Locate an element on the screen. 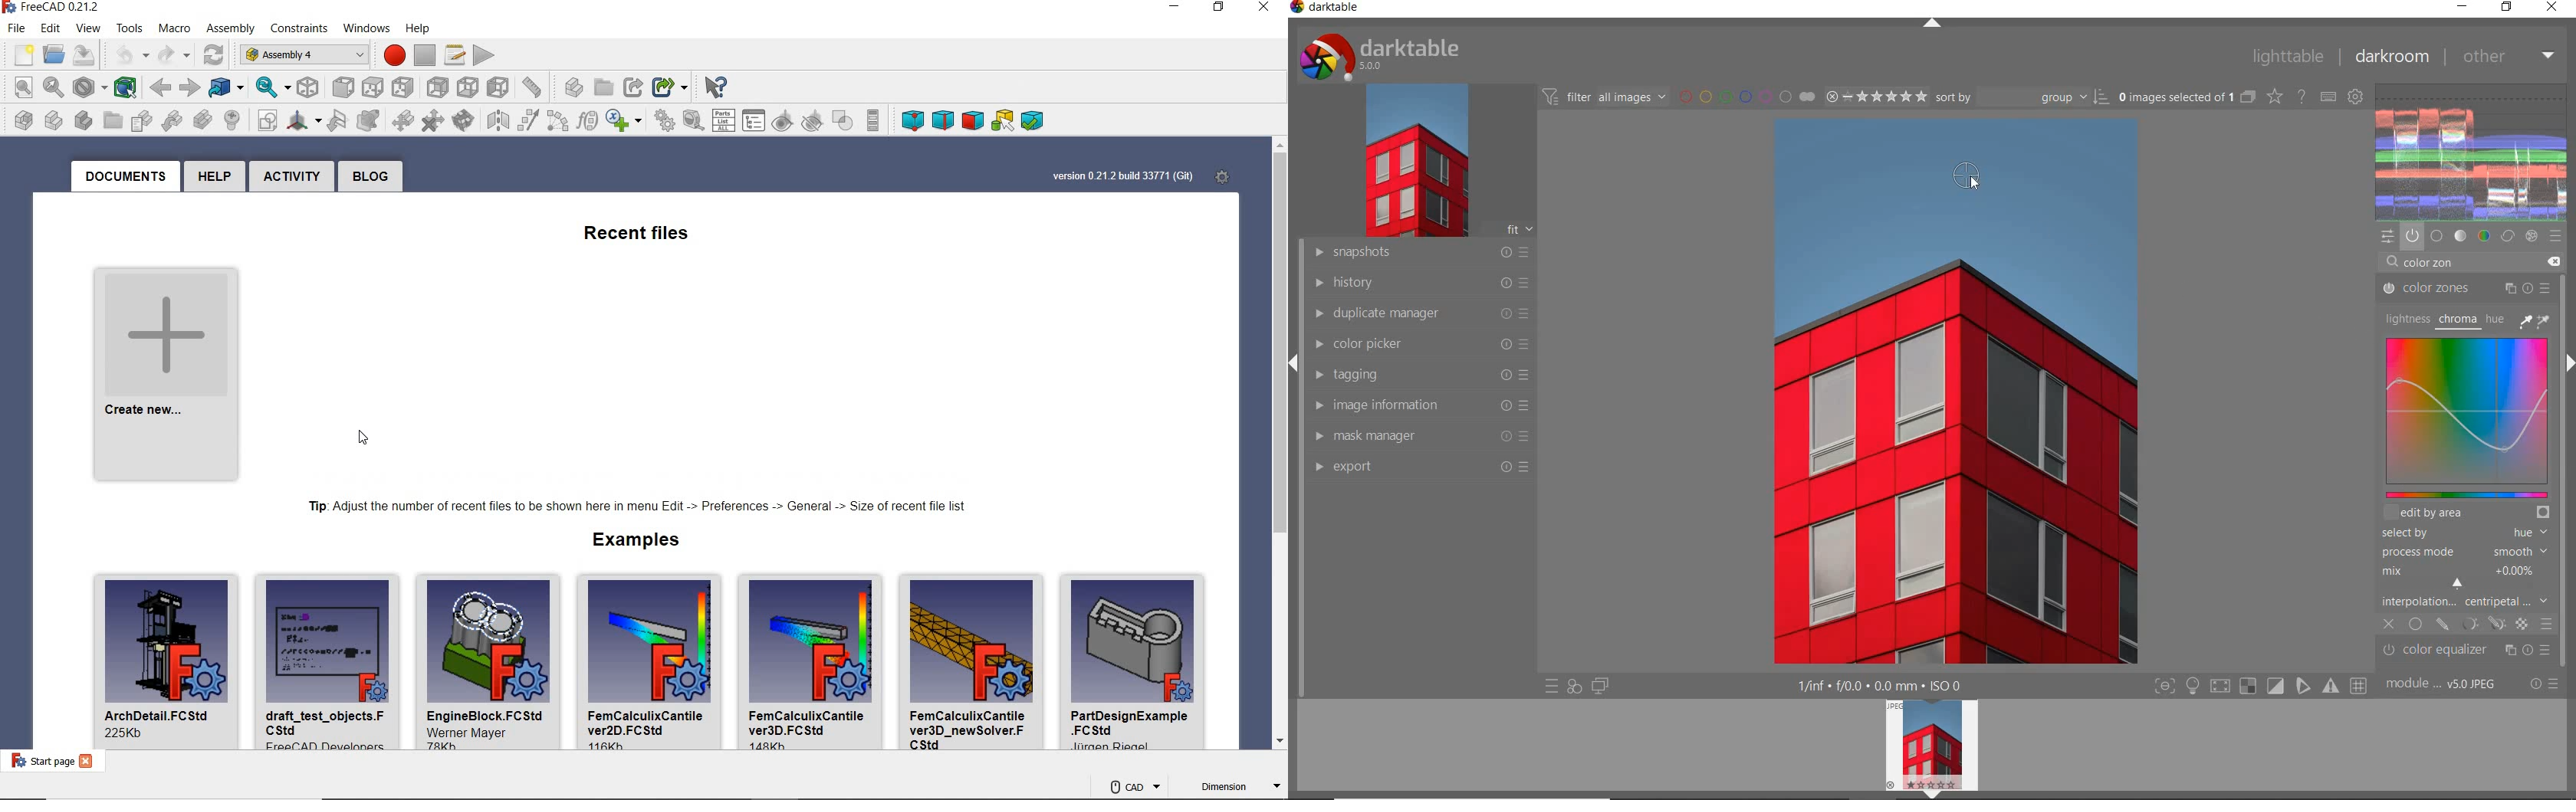 The width and height of the screenshot is (2576, 812). measure distance is located at coordinates (532, 87).